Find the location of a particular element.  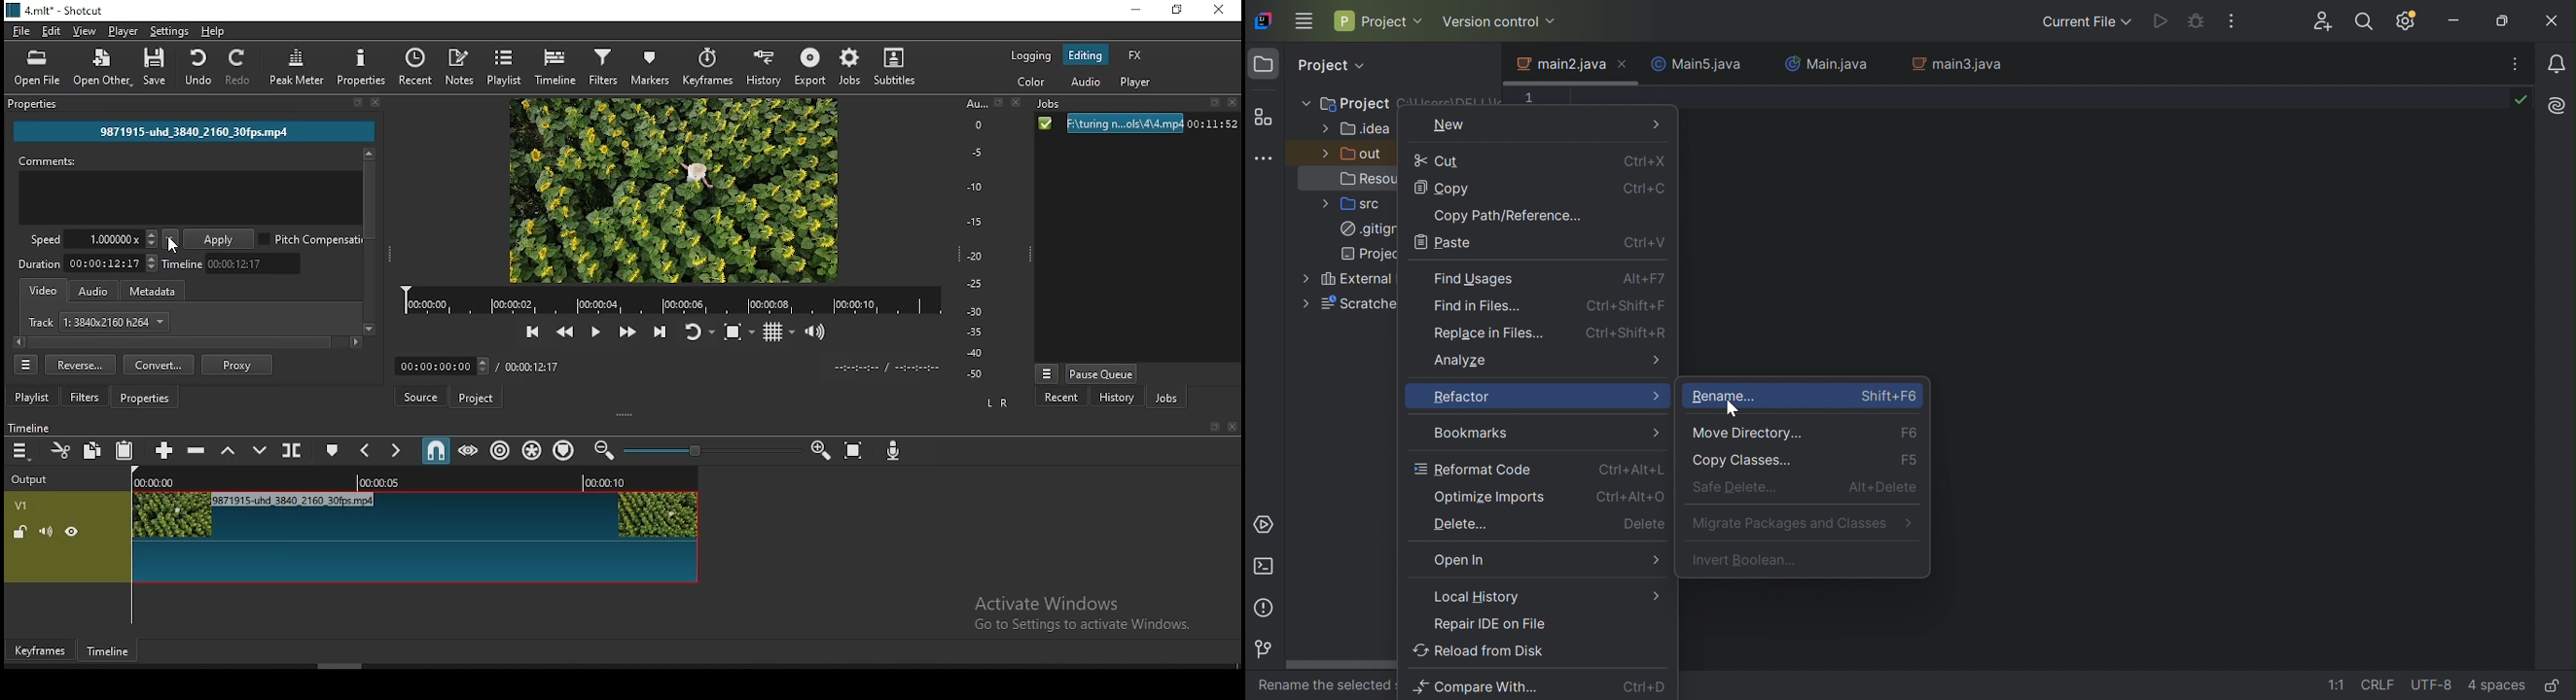

File name is located at coordinates (194, 129).